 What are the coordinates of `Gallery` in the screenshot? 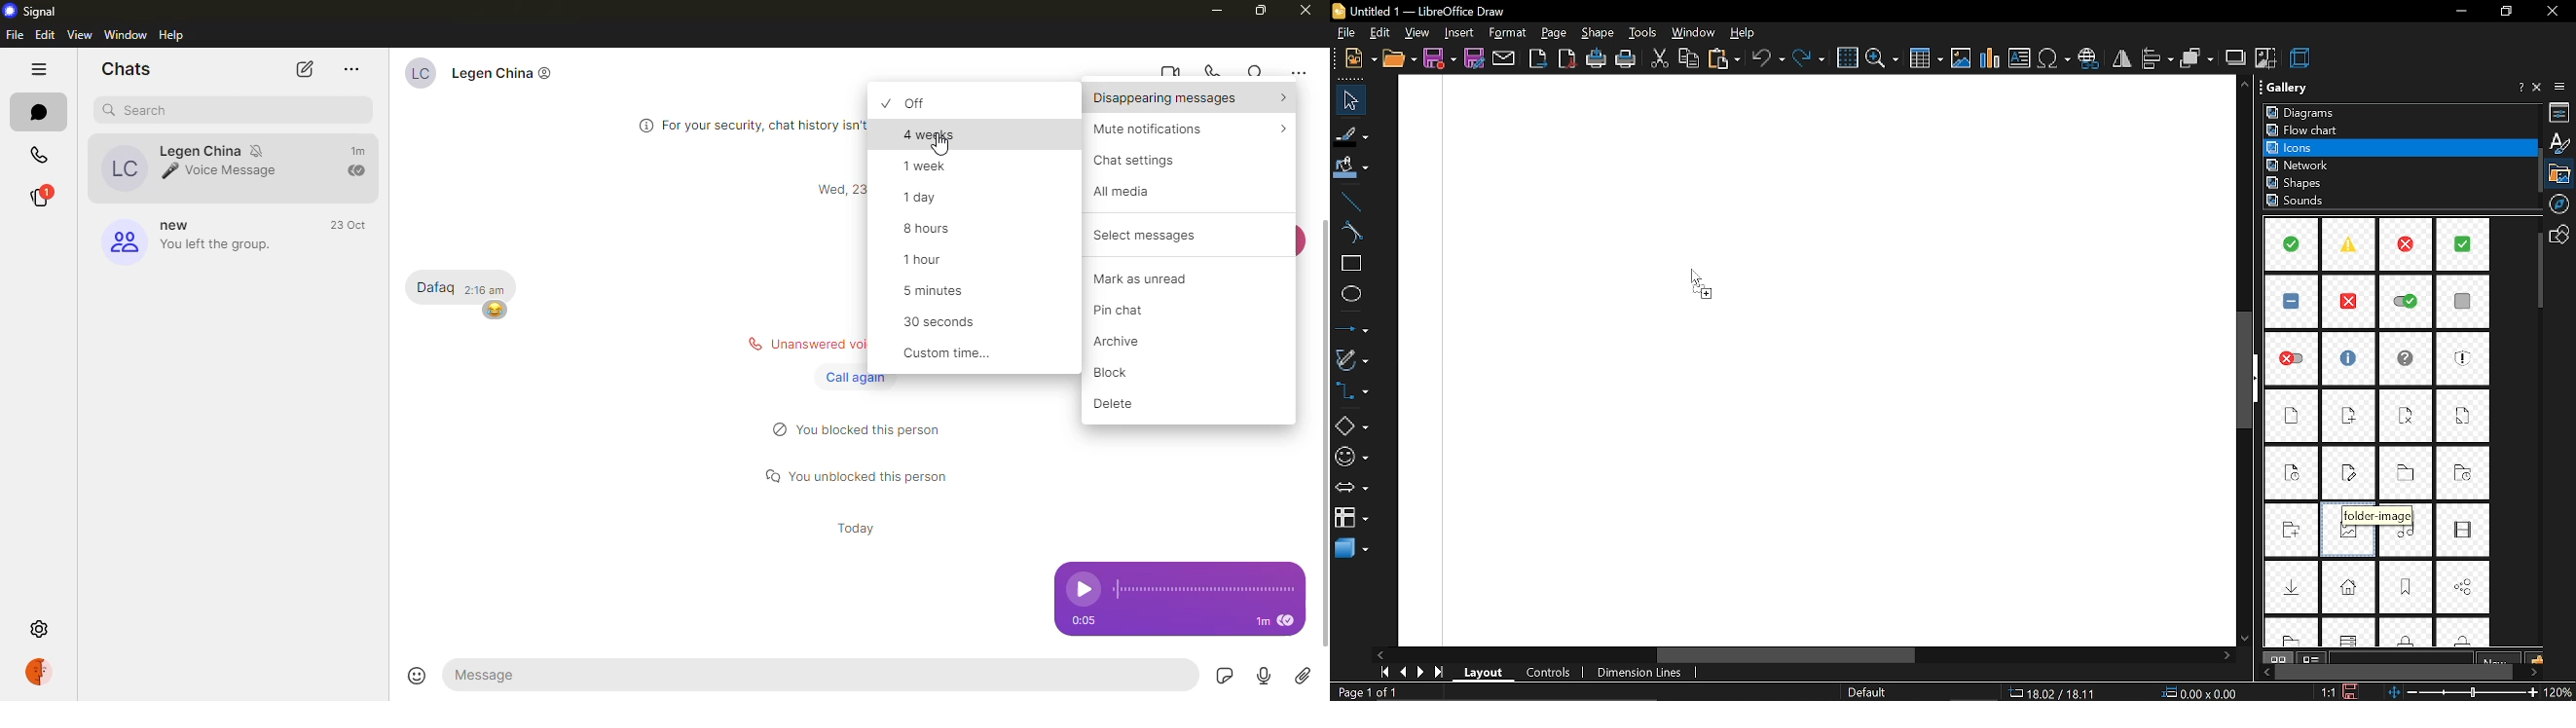 It's located at (2306, 87).